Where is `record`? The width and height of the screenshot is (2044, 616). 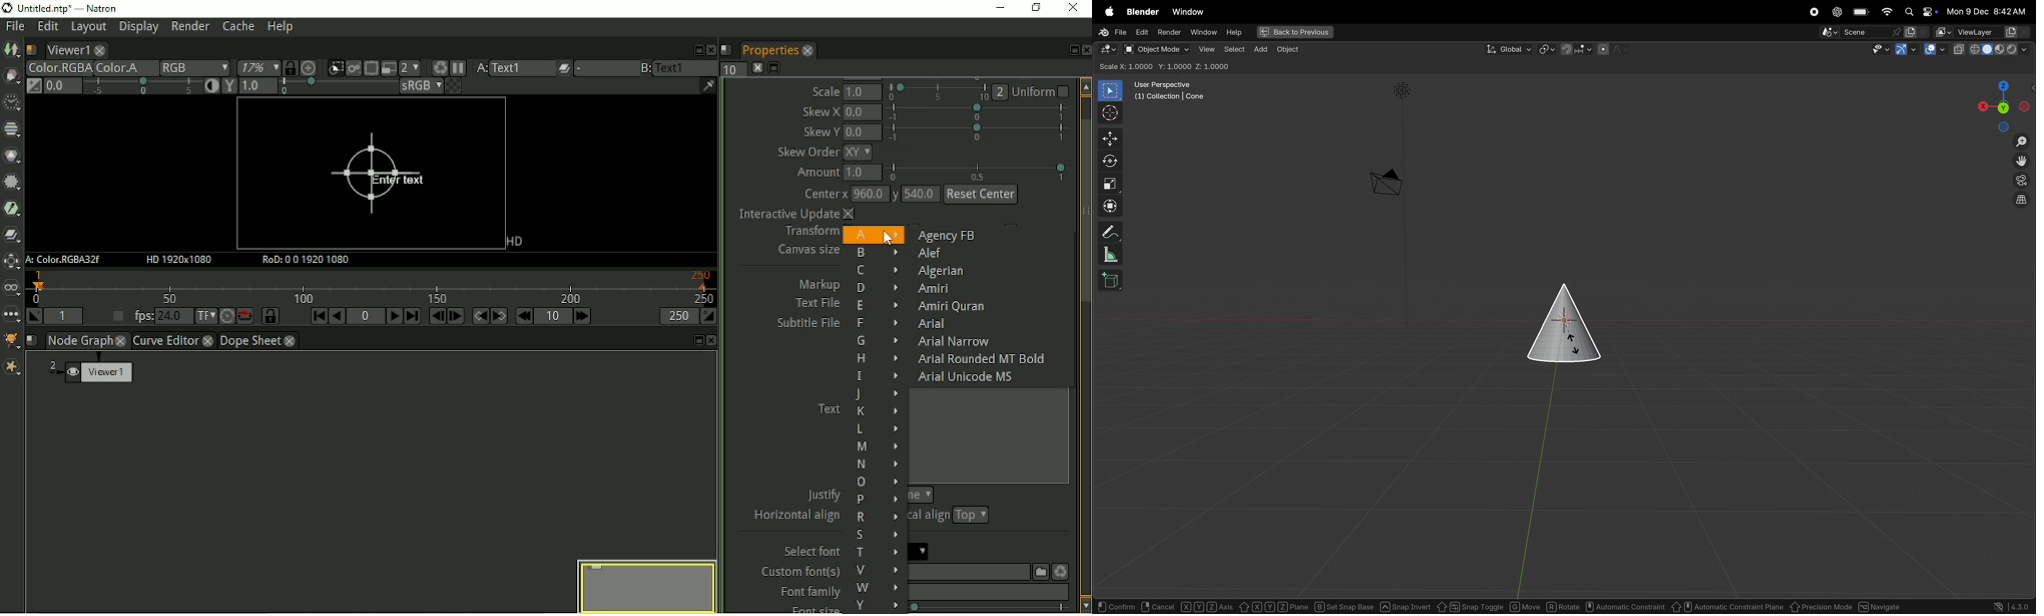
record is located at coordinates (1815, 12).